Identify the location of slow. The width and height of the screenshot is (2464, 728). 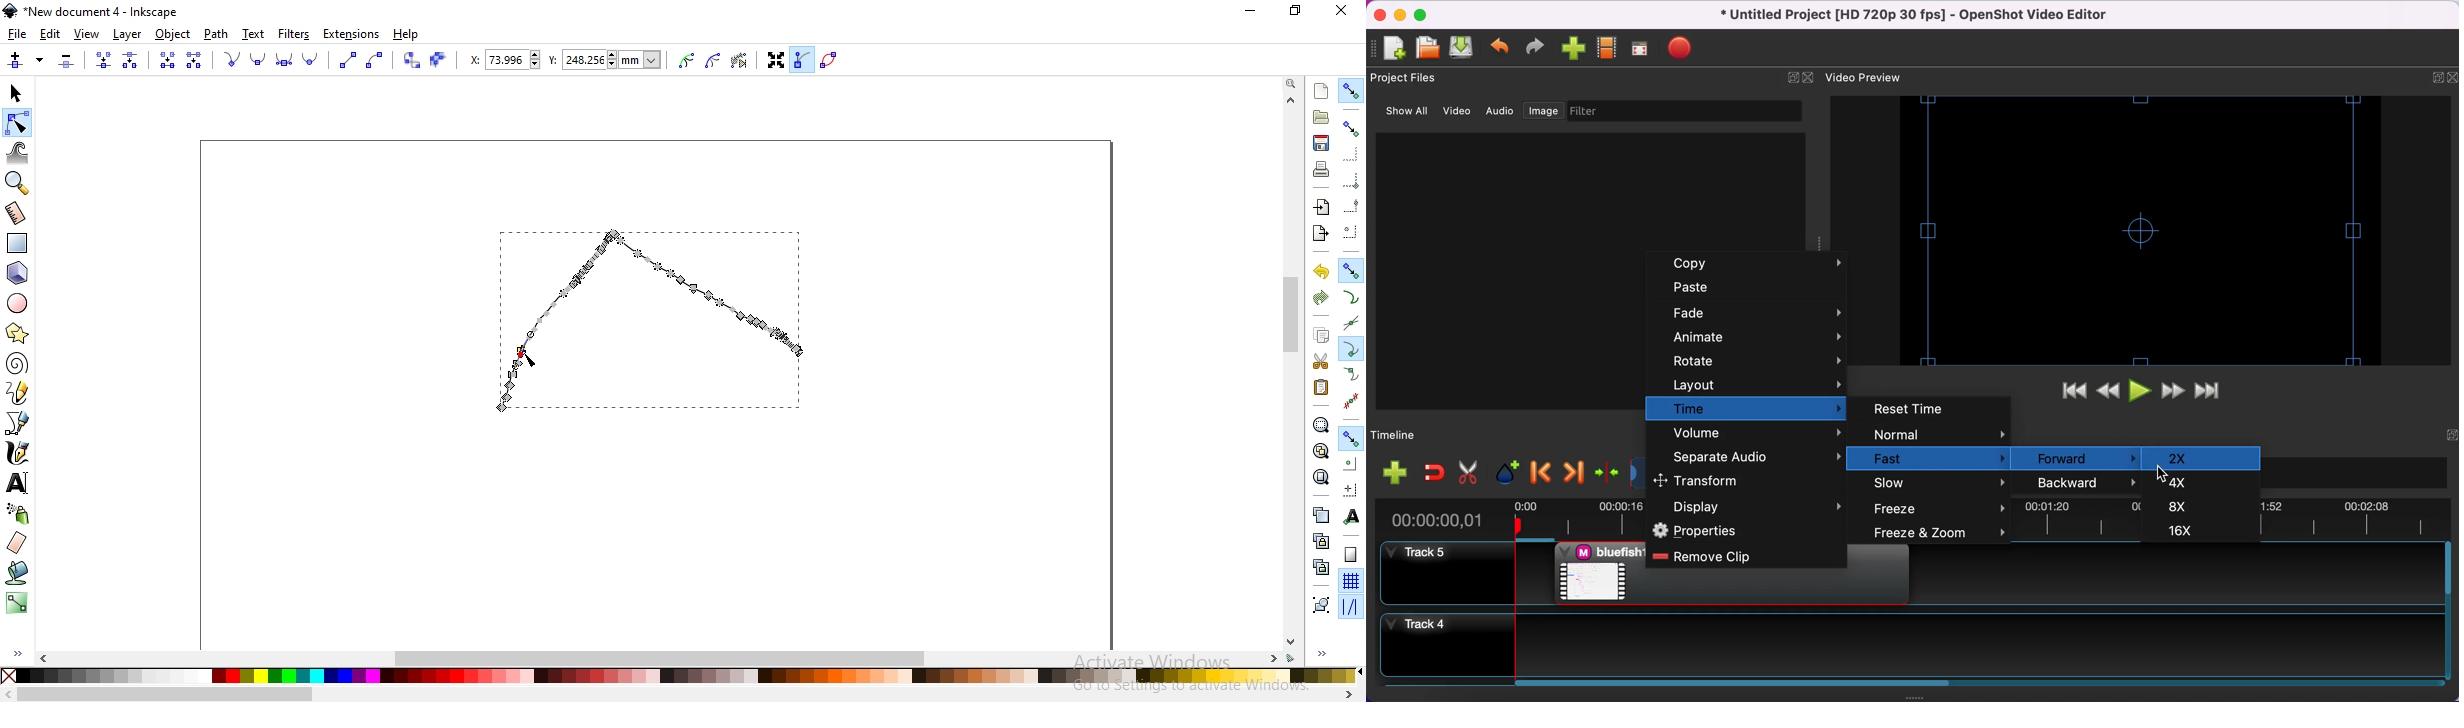
(1940, 483).